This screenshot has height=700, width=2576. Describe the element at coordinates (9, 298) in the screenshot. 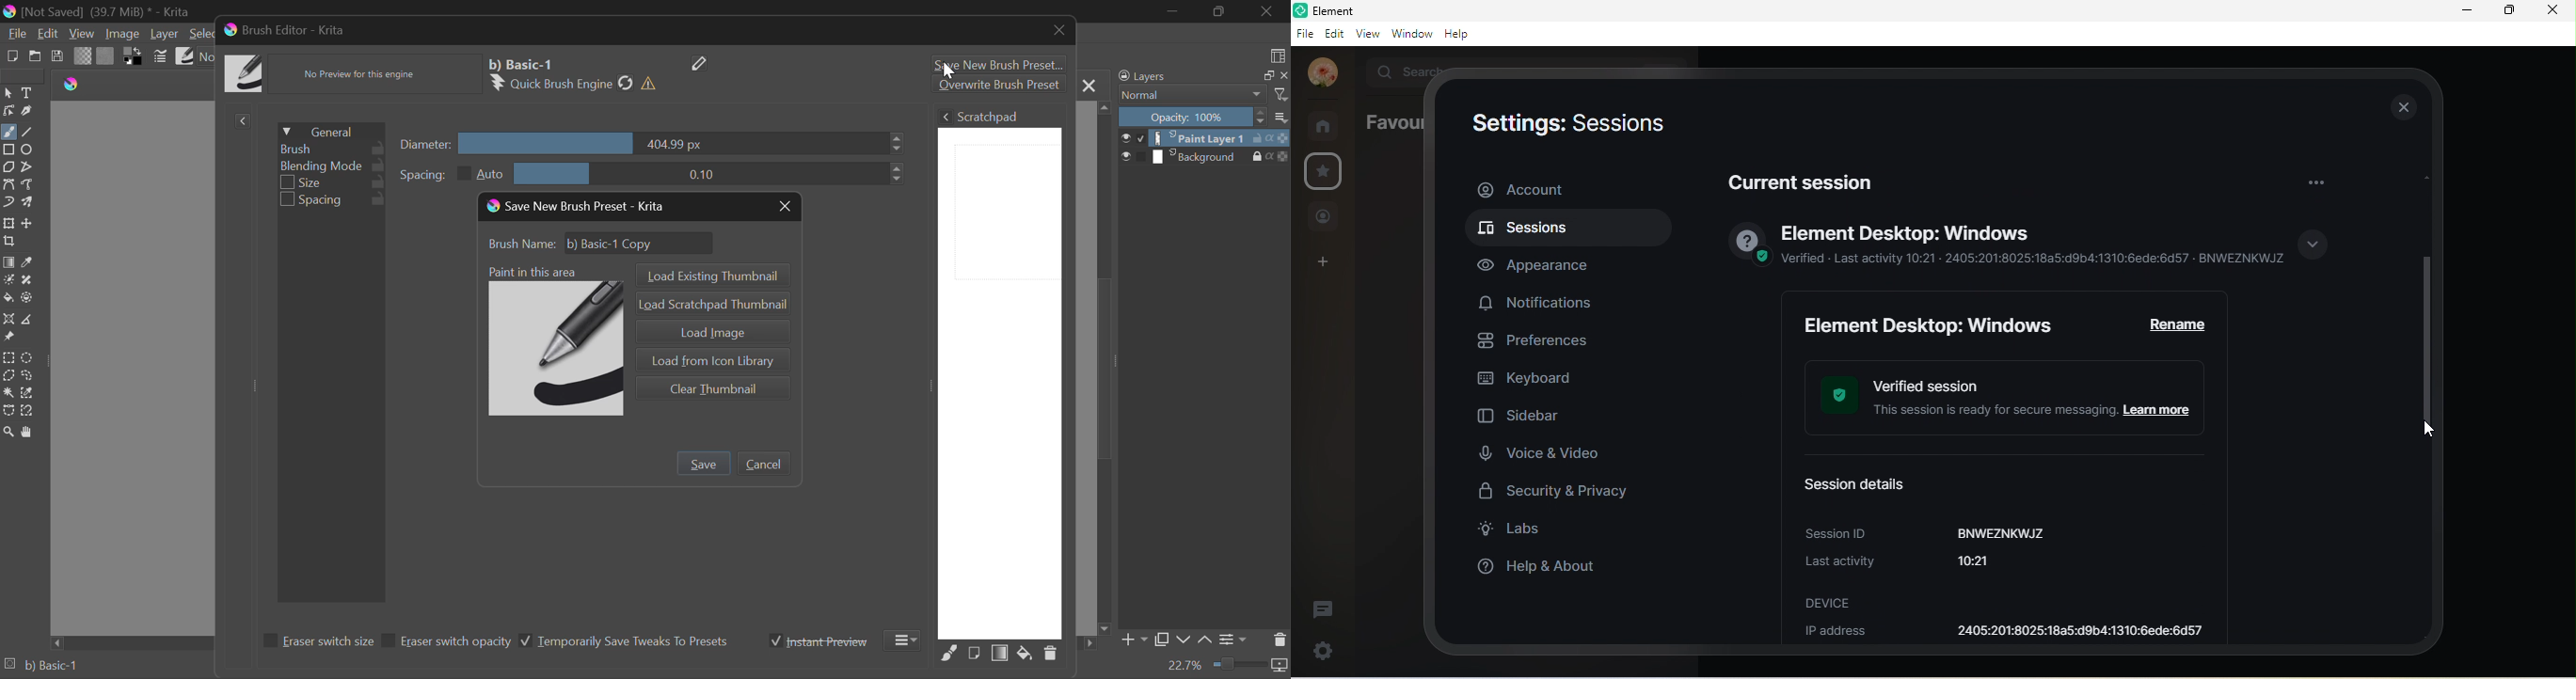

I see `Fill` at that location.